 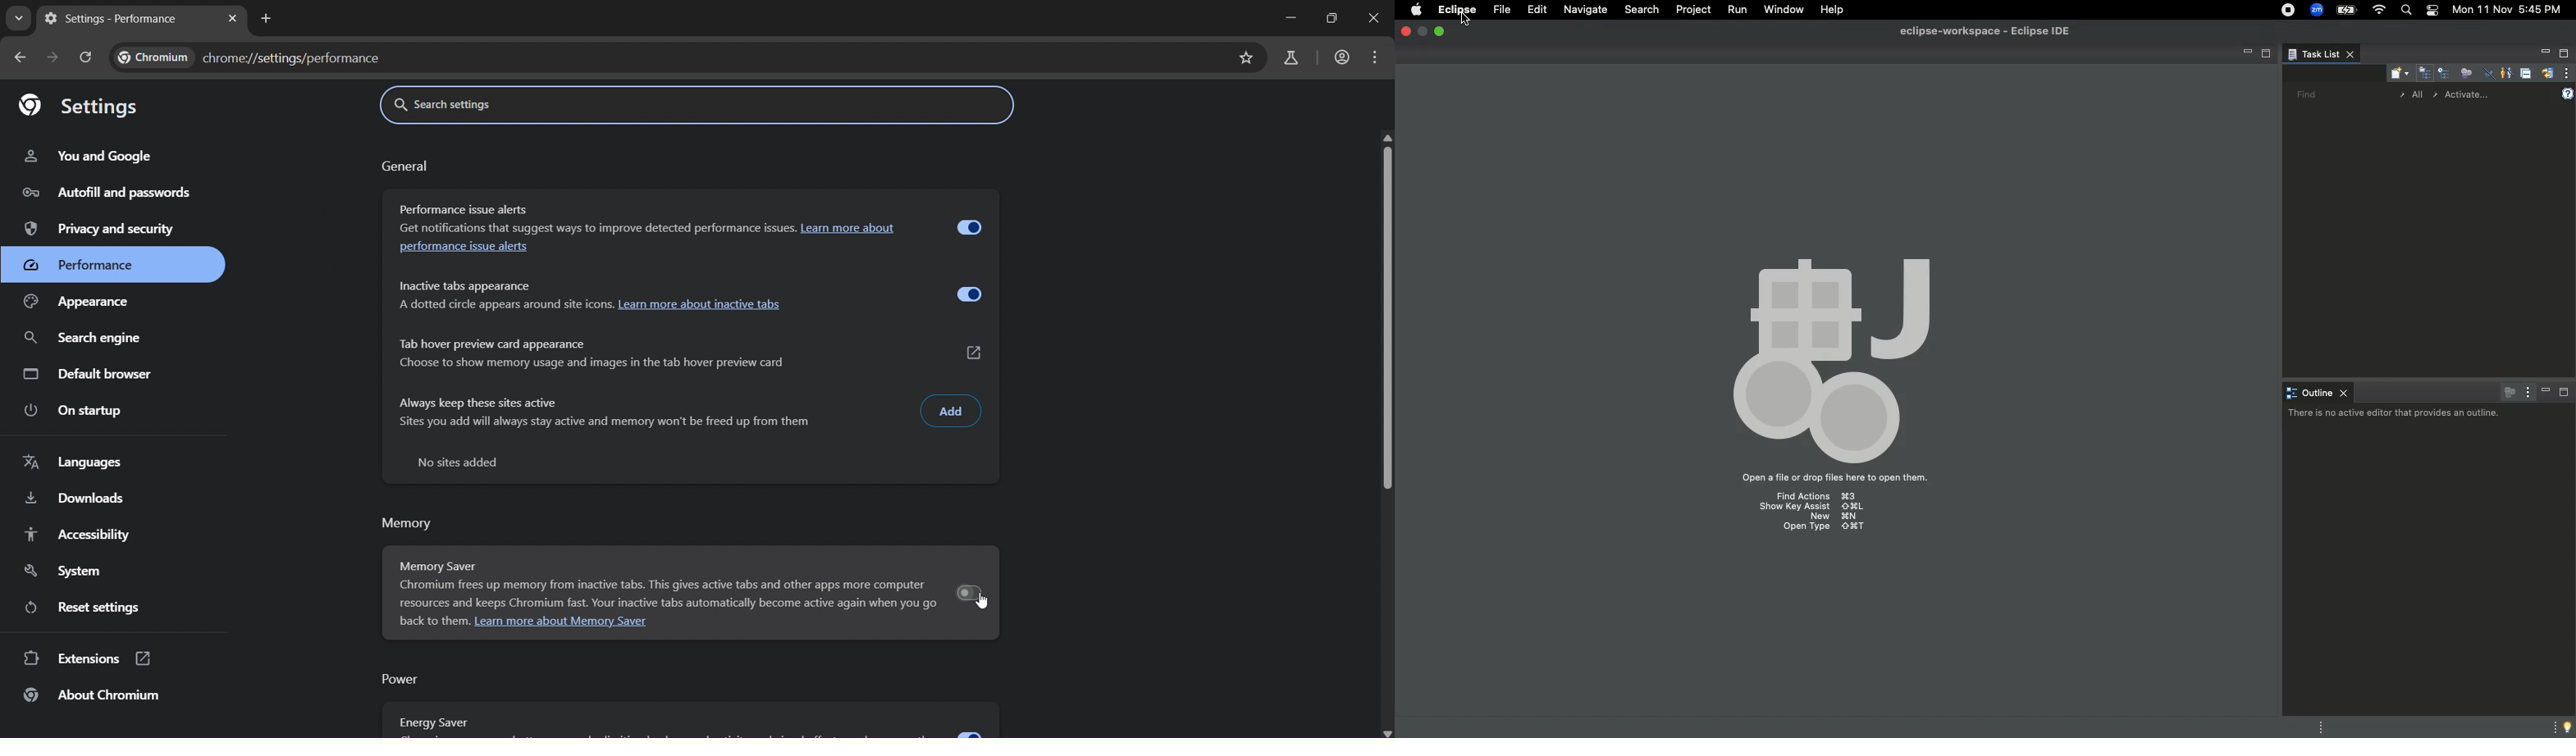 What do you see at coordinates (2569, 92) in the screenshot?
I see `Help` at bounding box center [2569, 92].